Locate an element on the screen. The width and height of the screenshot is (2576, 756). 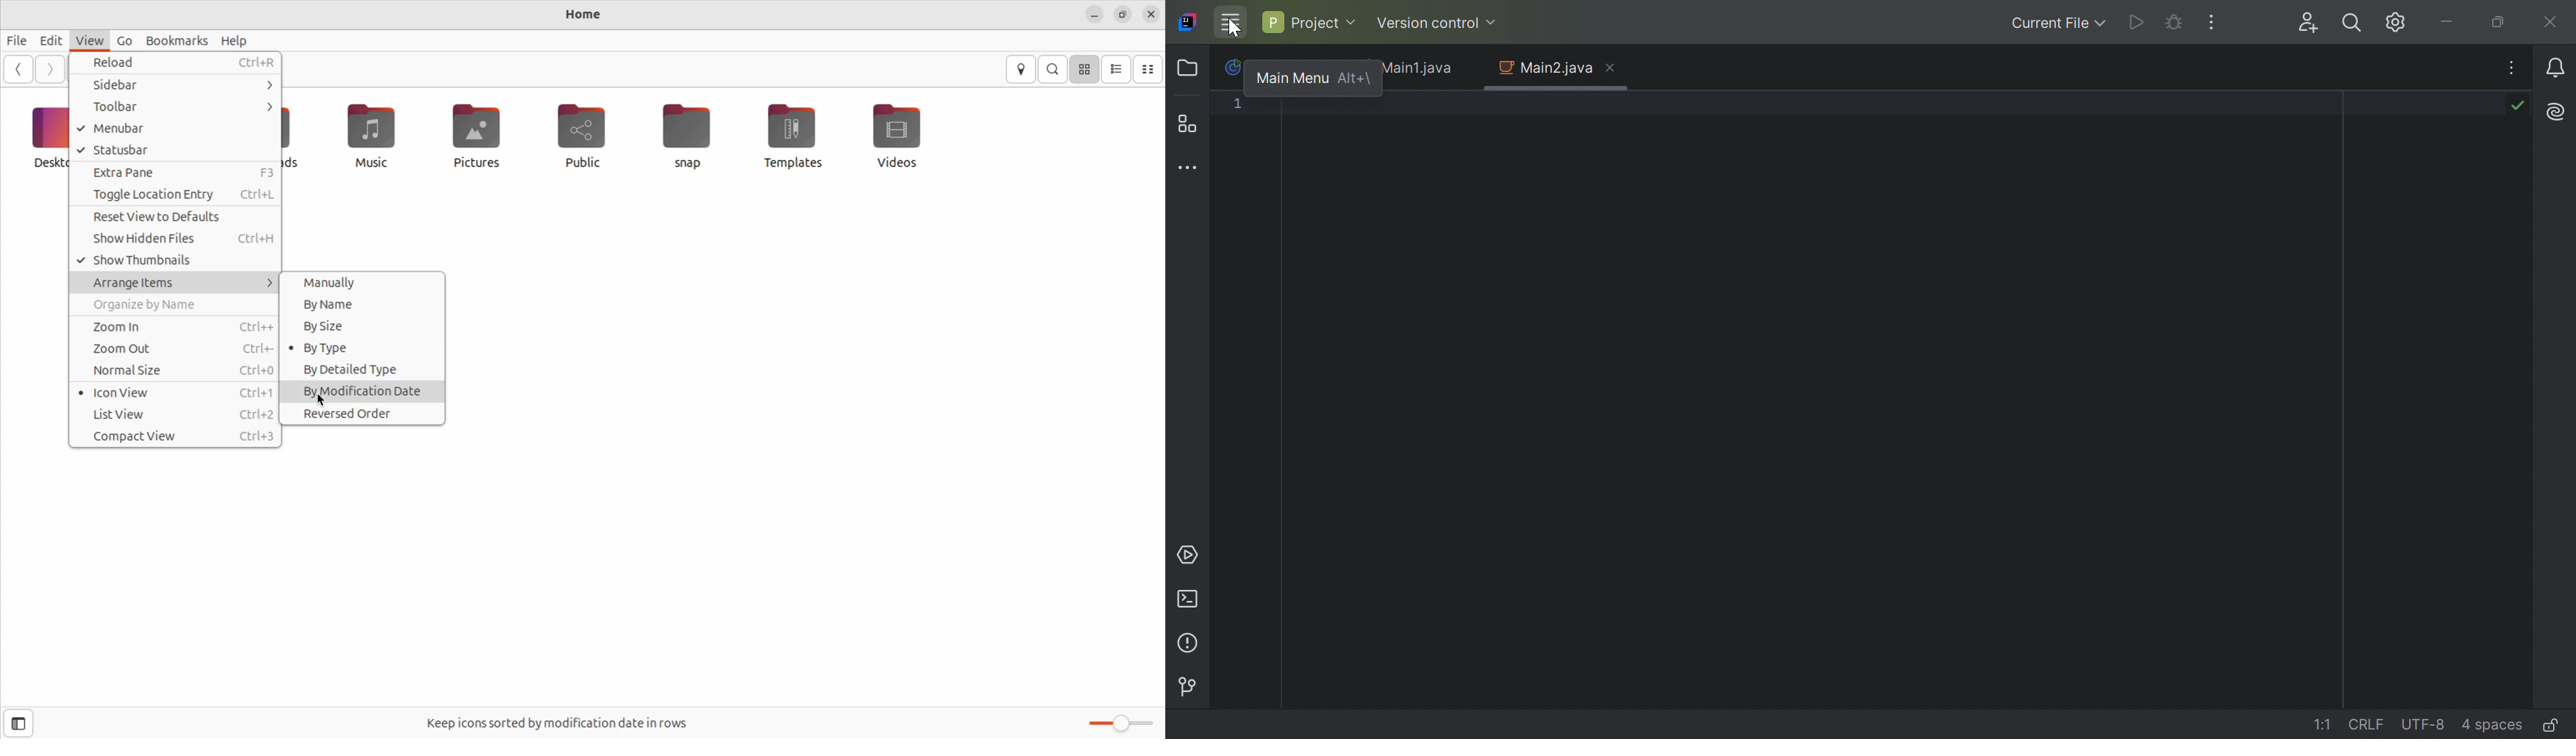
Go next is located at coordinates (50, 68).